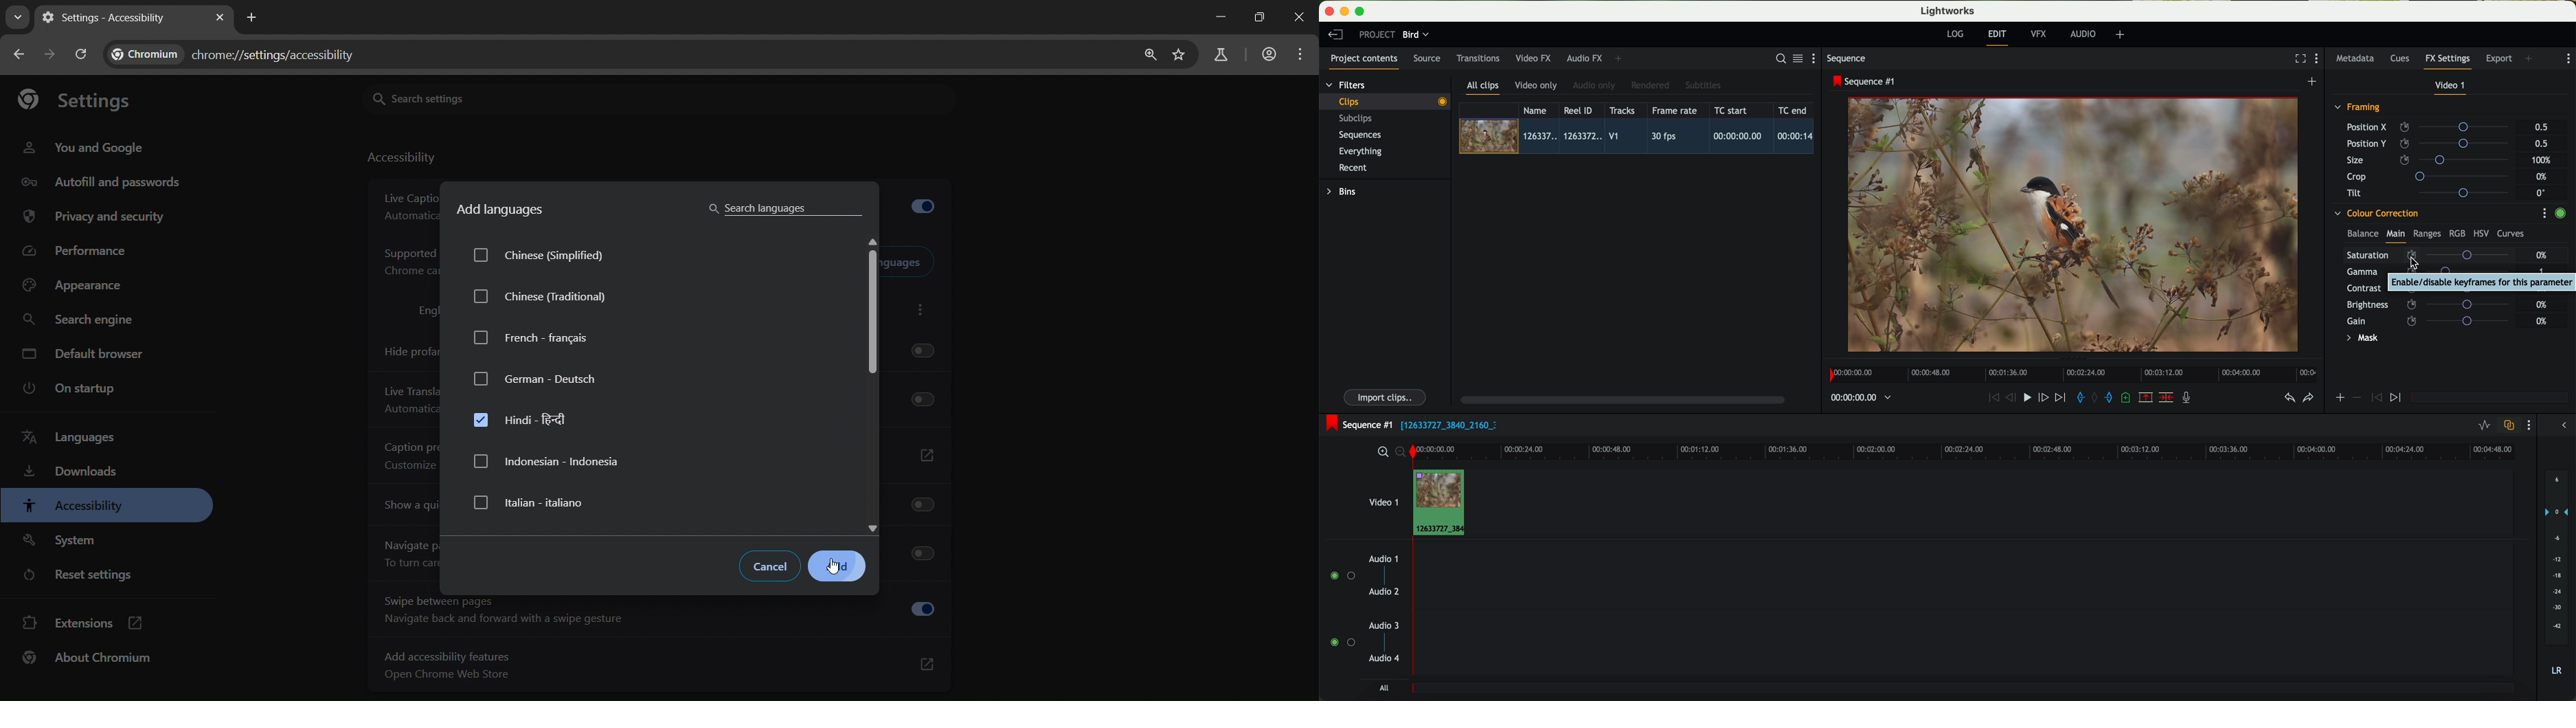 The width and height of the screenshot is (2576, 728). I want to click on reload page, so click(83, 54).